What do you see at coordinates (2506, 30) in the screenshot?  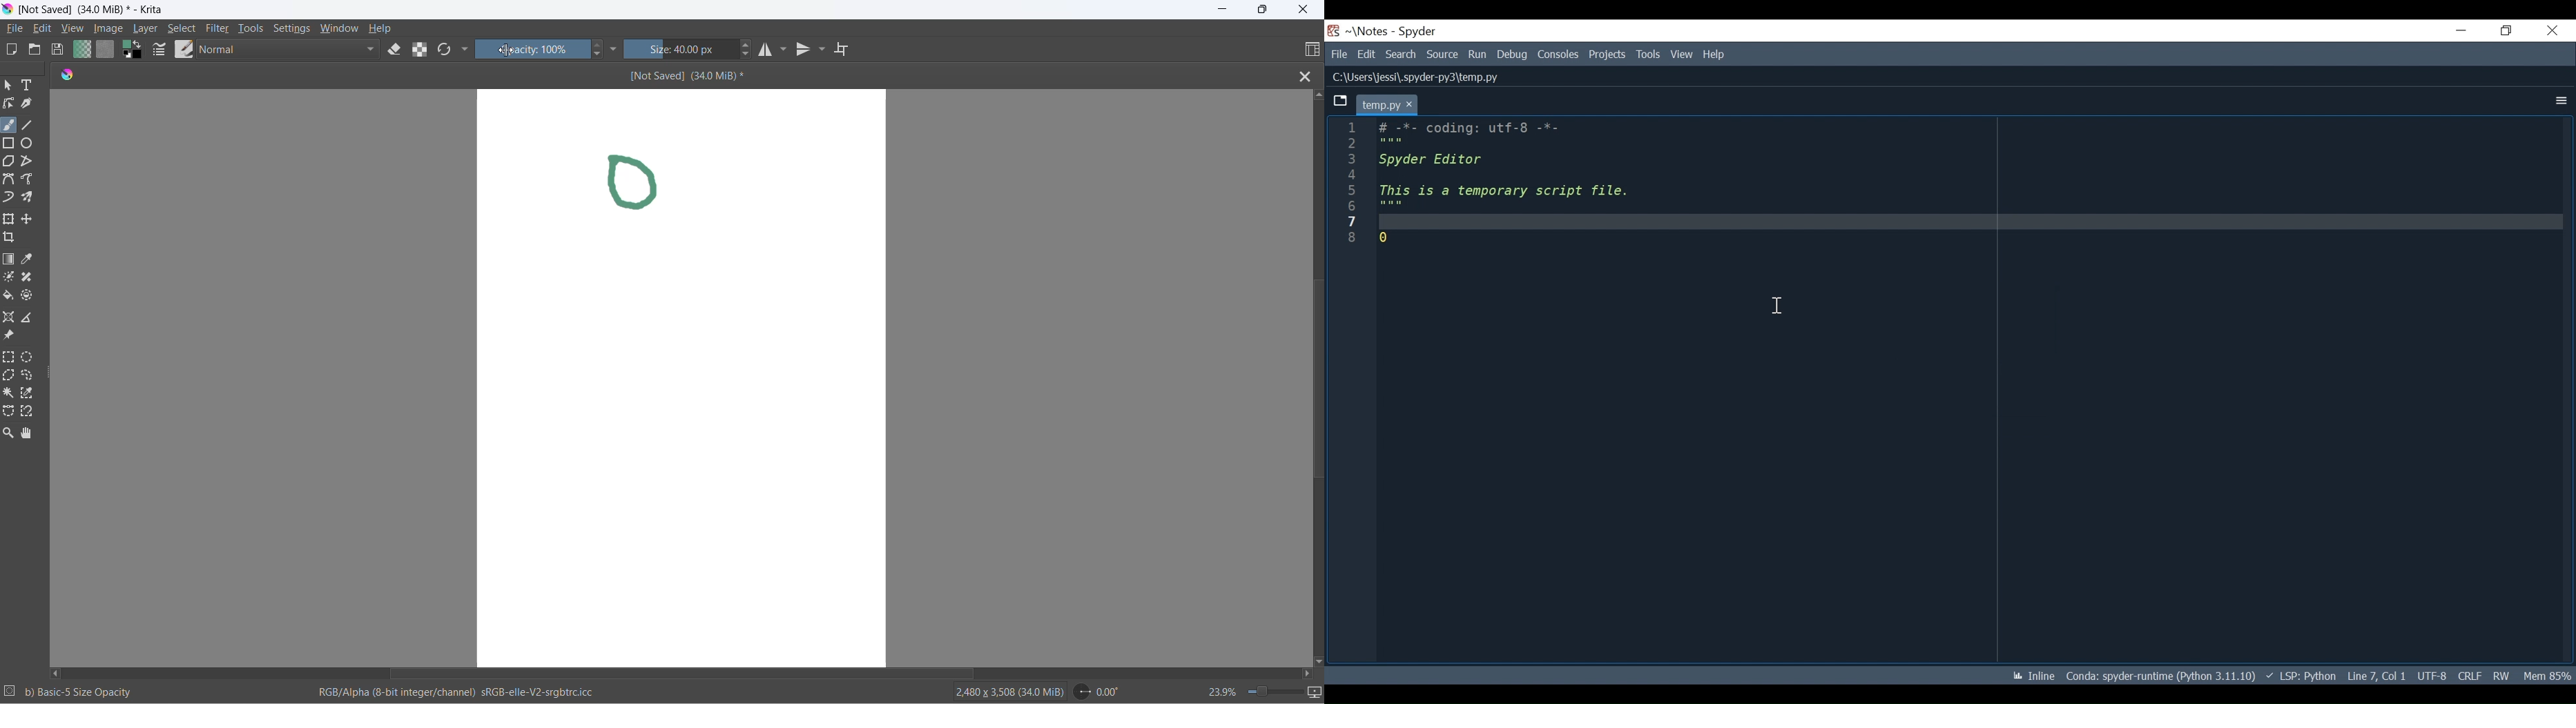 I see `Restore` at bounding box center [2506, 30].